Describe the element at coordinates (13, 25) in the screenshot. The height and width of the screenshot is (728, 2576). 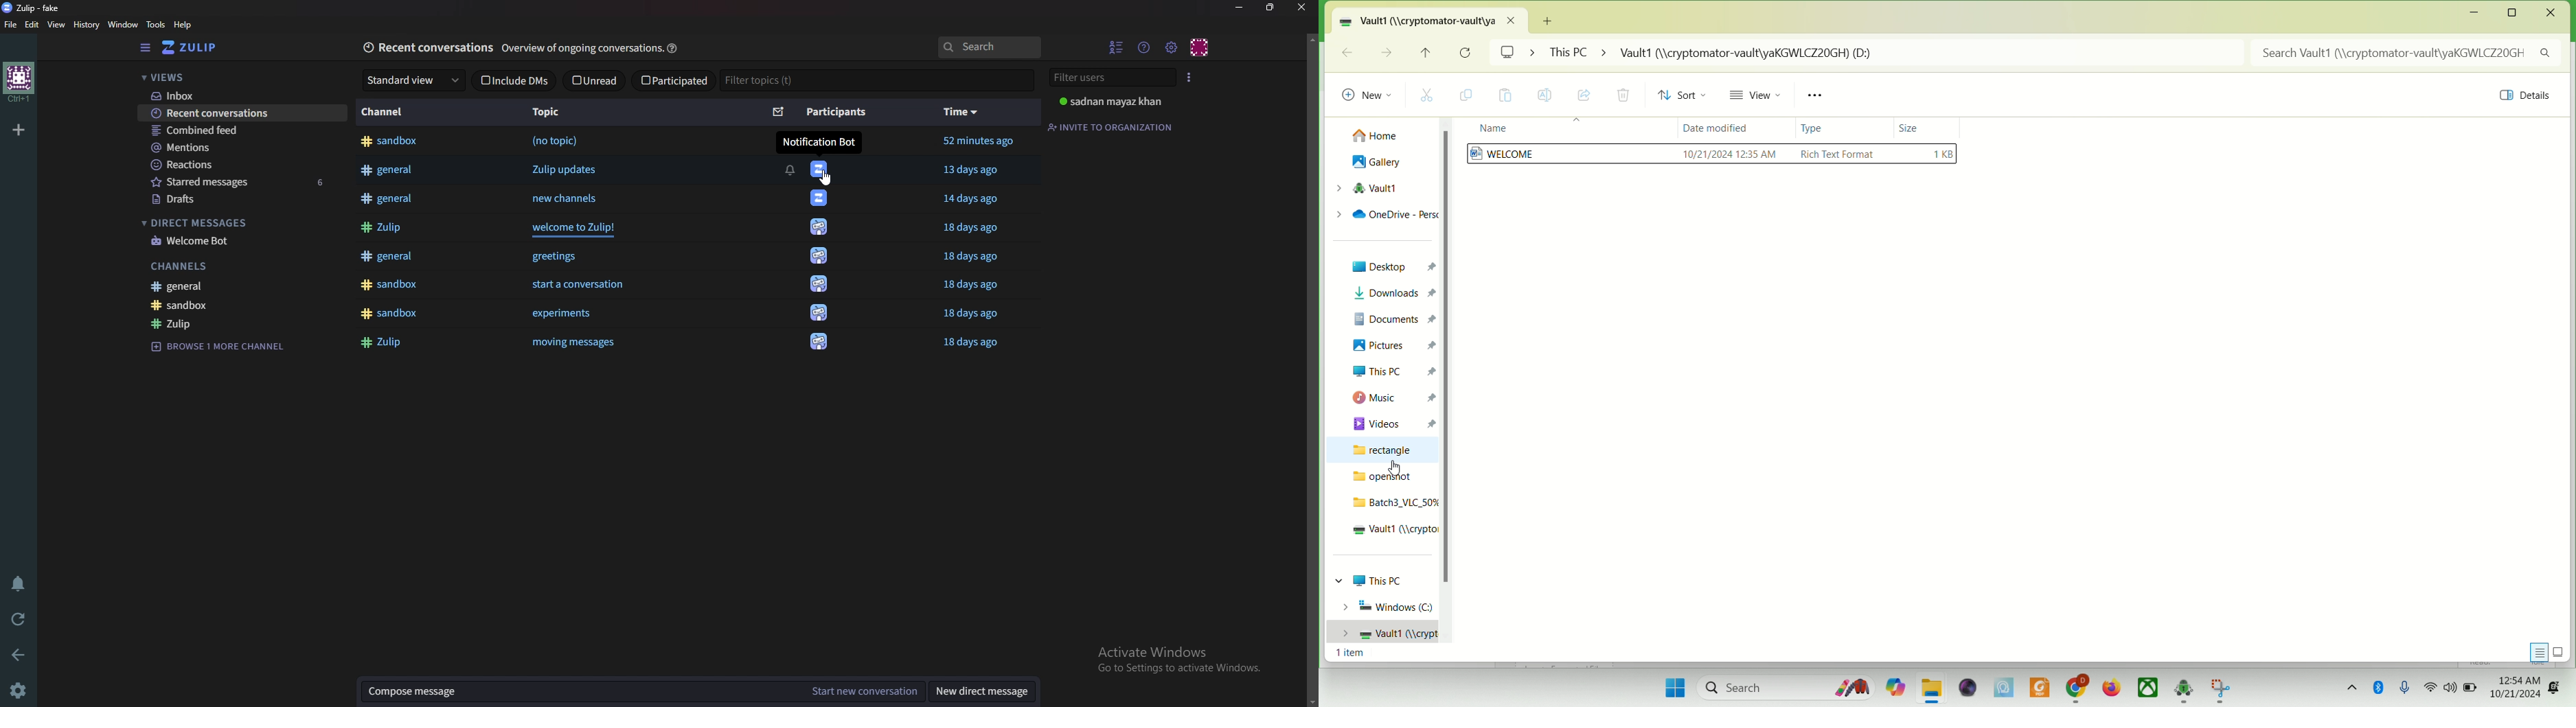
I see `file` at that location.